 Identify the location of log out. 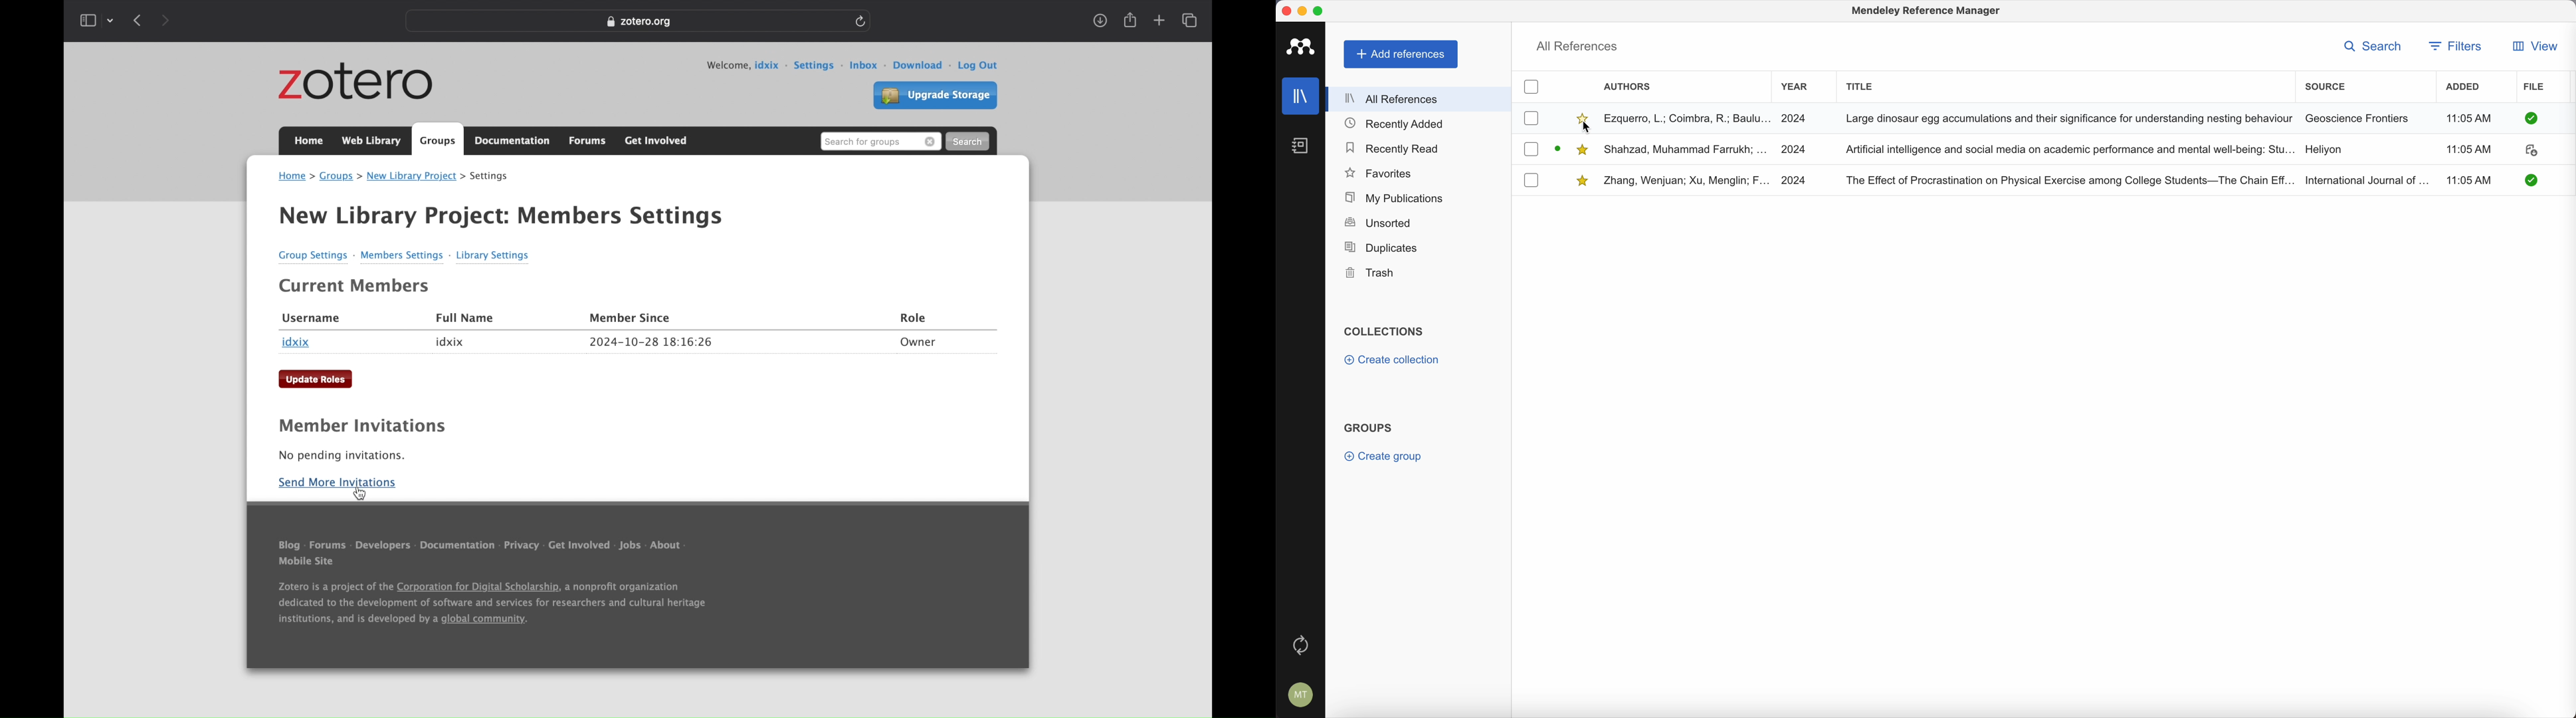
(978, 64).